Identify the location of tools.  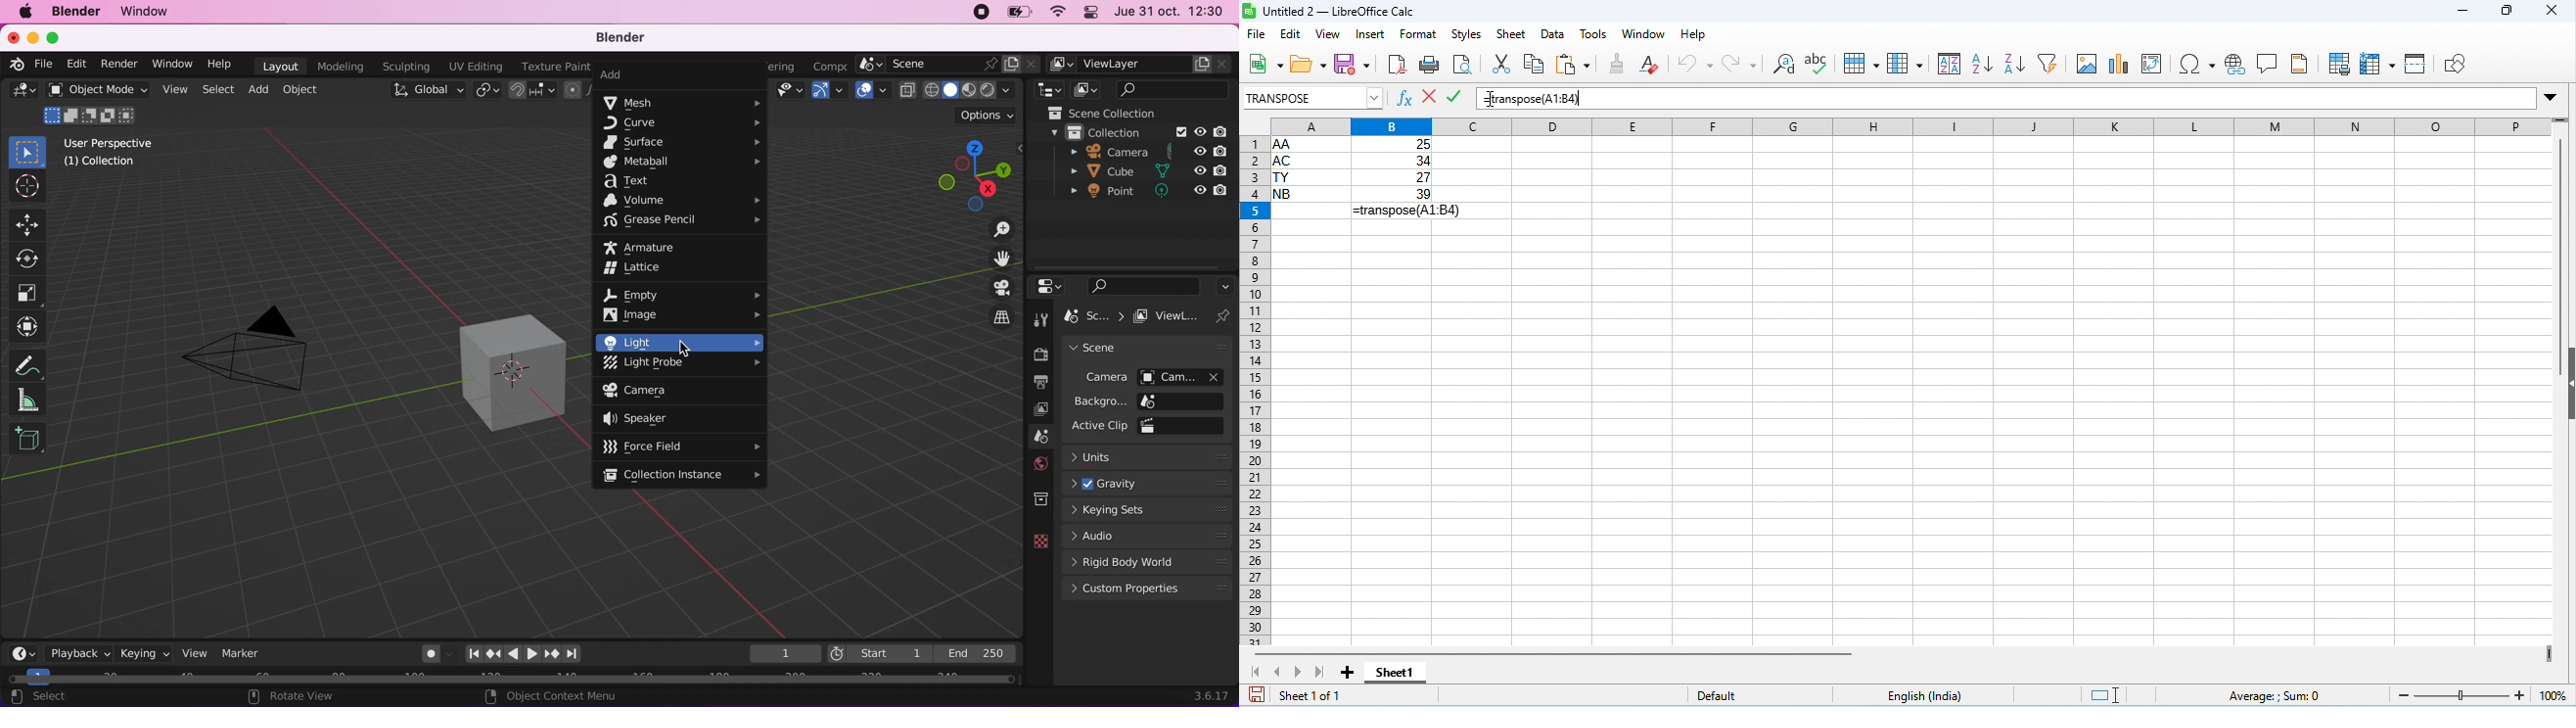
(1594, 35).